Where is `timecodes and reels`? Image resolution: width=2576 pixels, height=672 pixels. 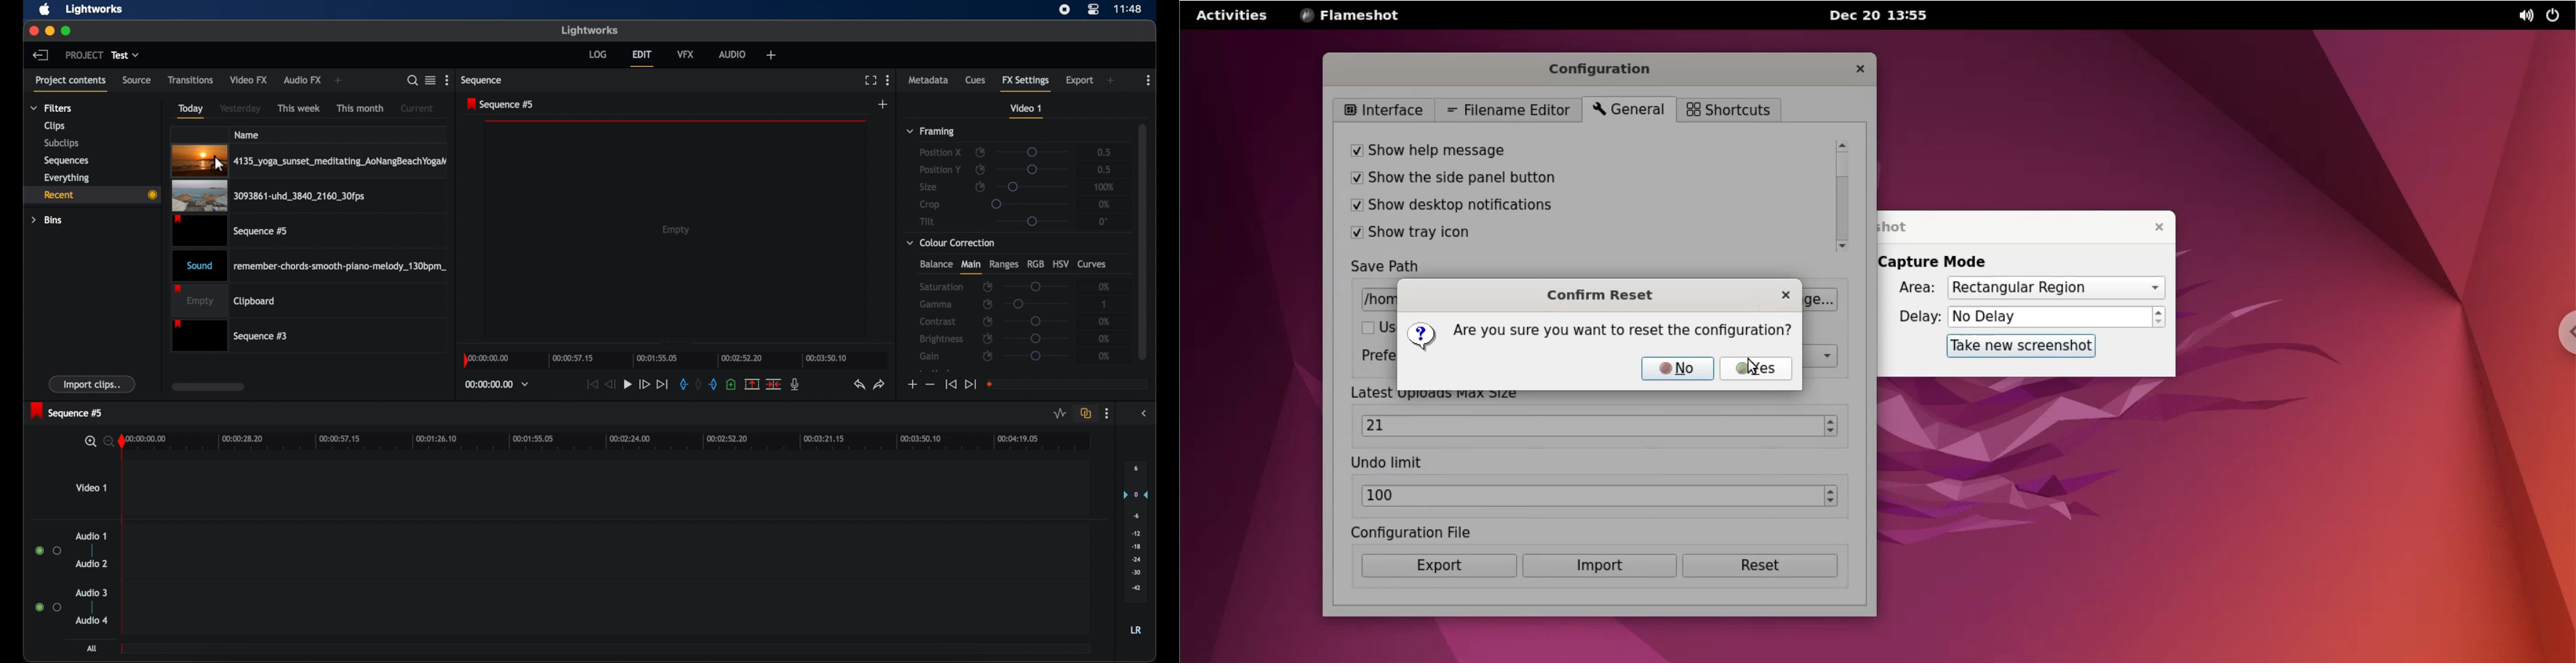
timecodes and reels is located at coordinates (497, 385).